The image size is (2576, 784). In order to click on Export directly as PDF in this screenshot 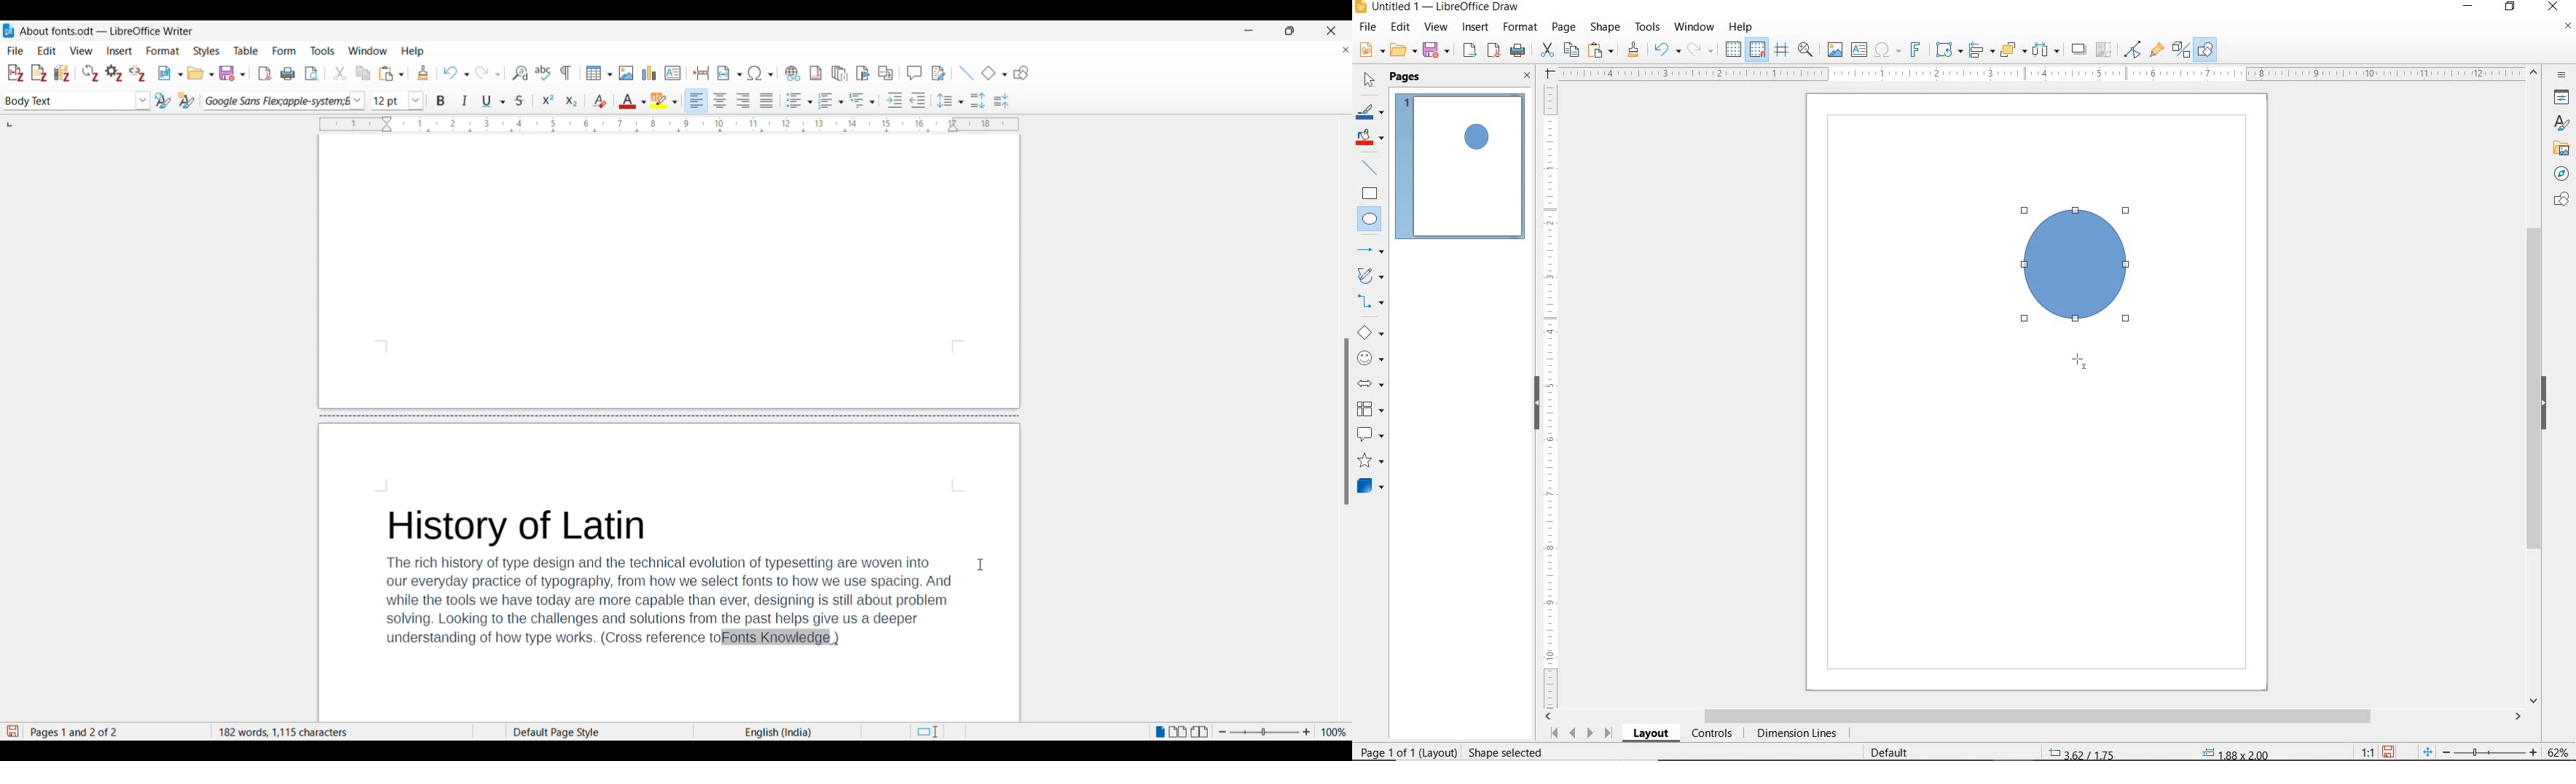, I will do `click(265, 74)`.